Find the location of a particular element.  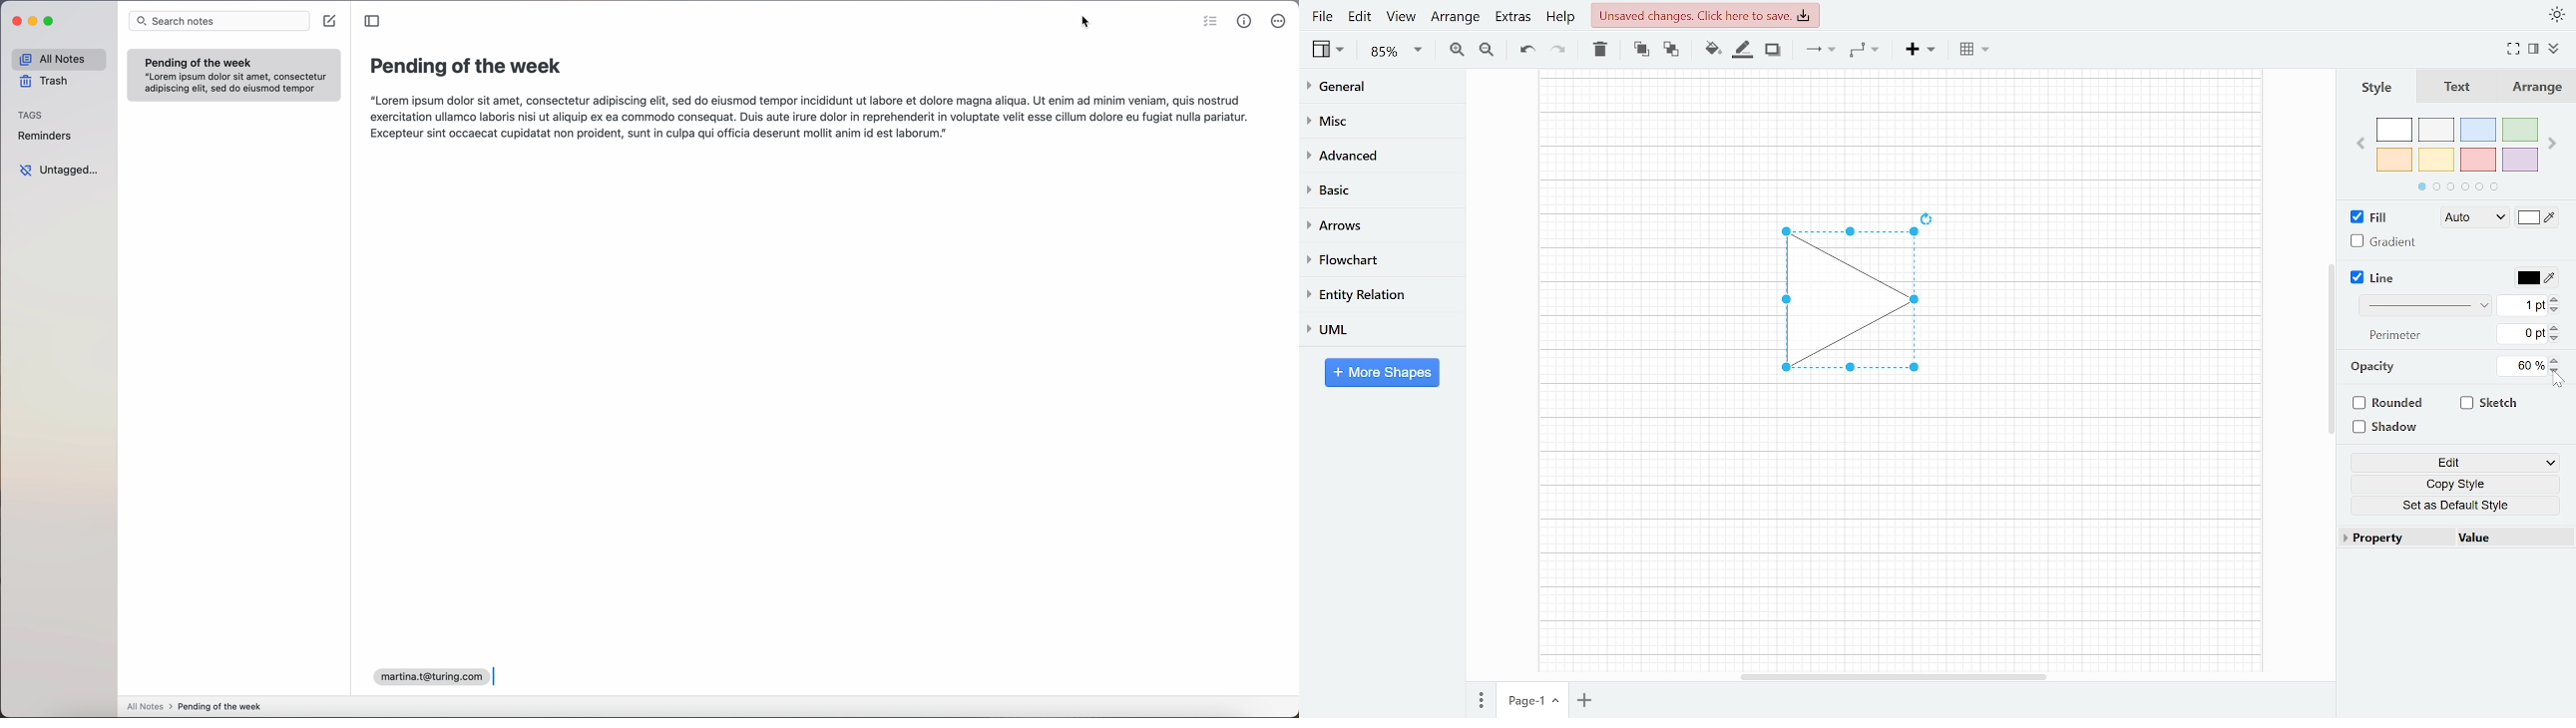

all notes is located at coordinates (59, 58).